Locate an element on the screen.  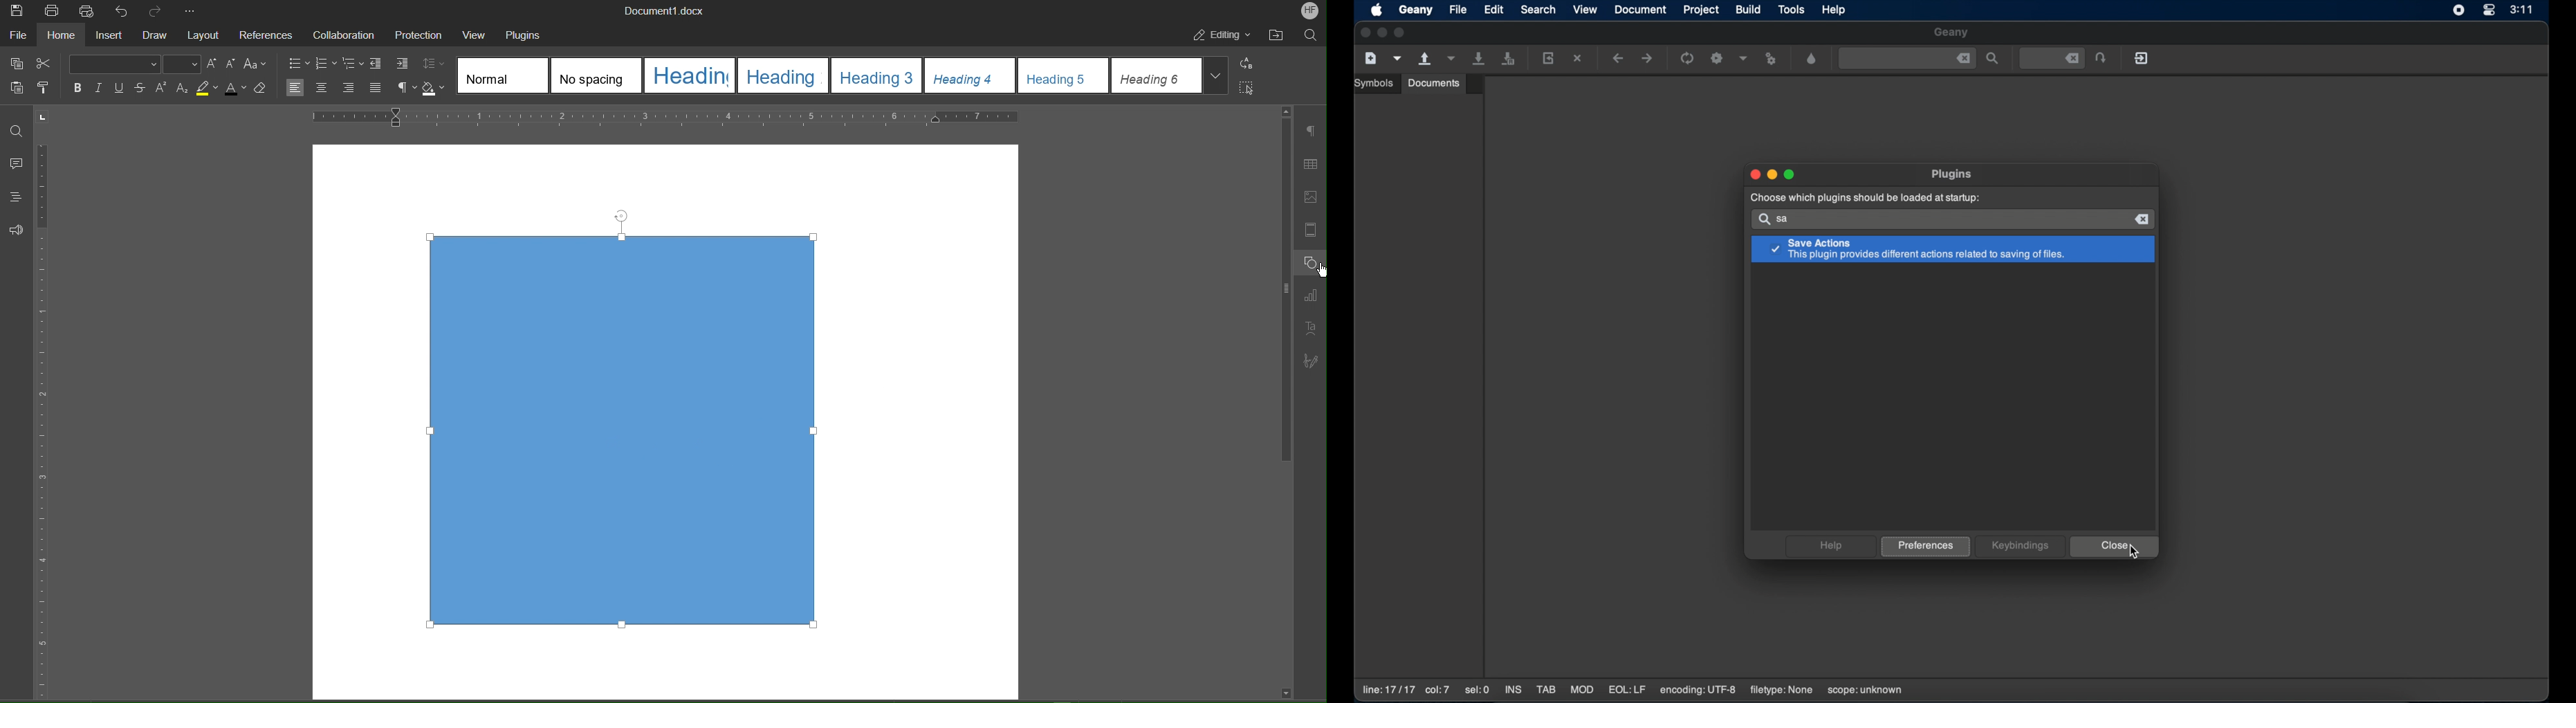
Font Size is located at coordinates (181, 65).